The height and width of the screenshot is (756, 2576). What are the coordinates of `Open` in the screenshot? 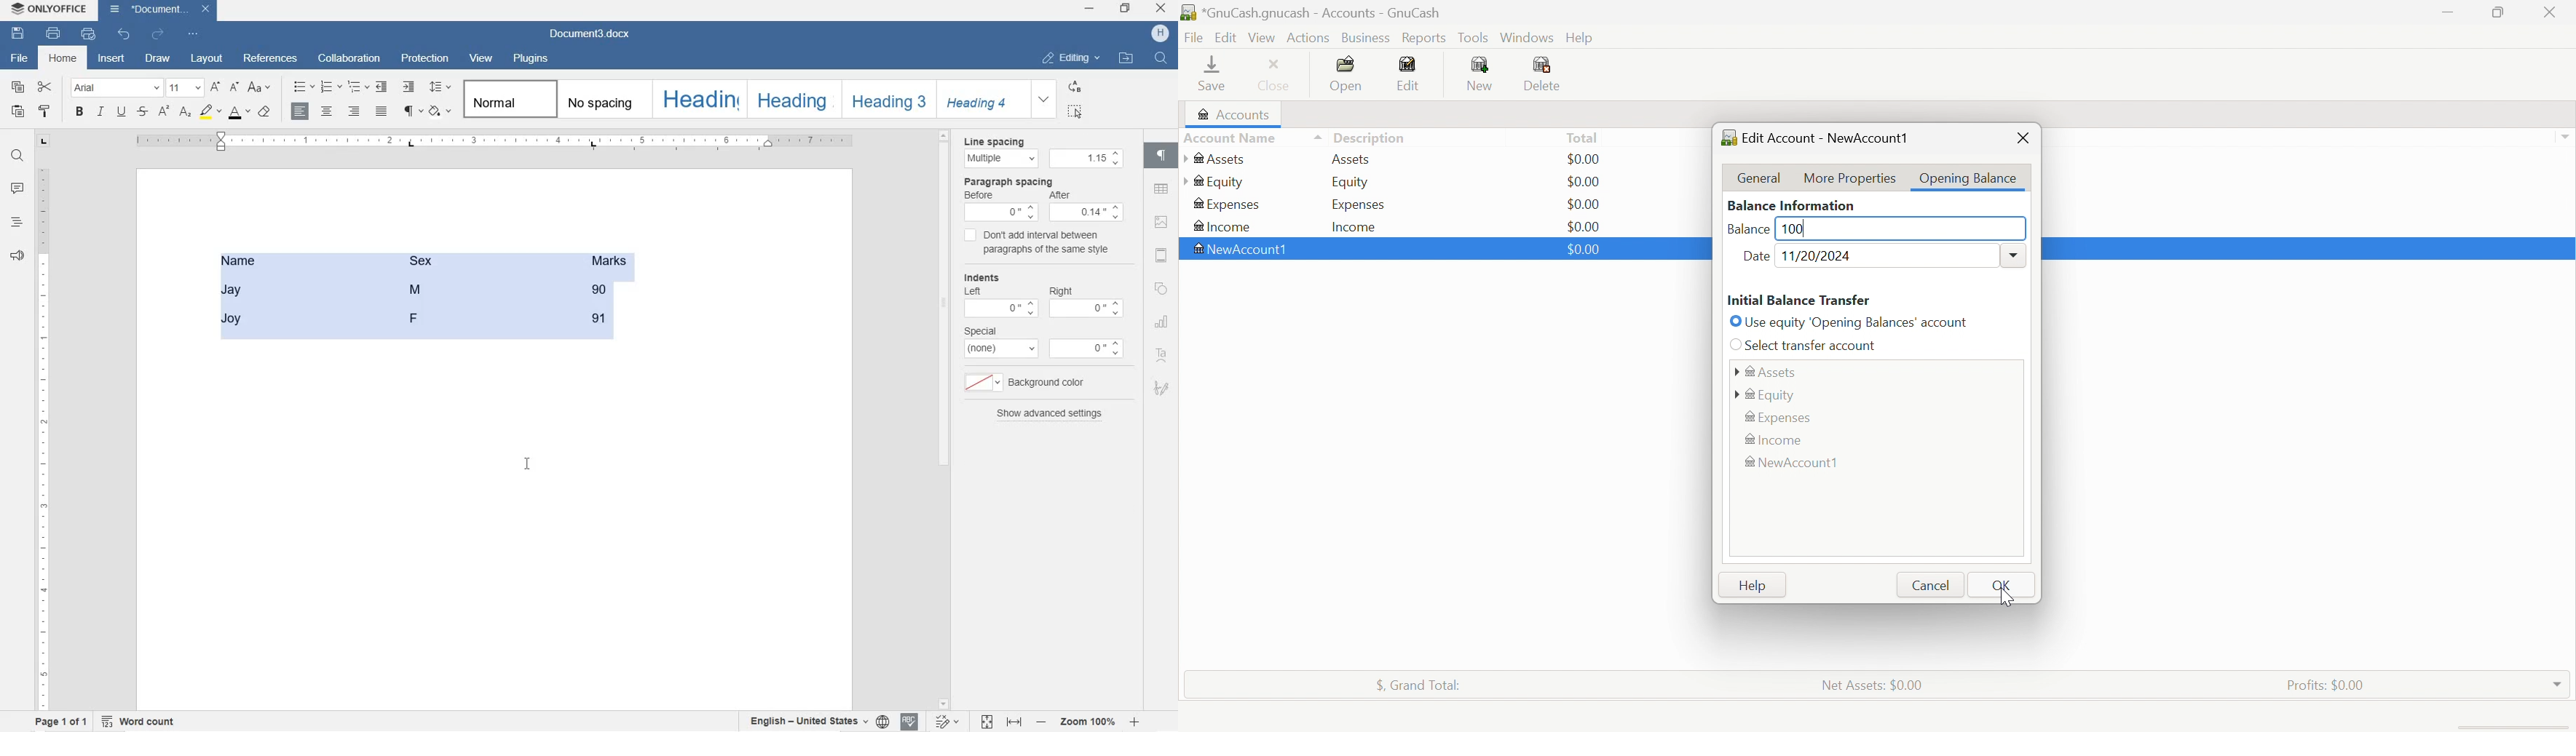 It's located at (1348, 73).